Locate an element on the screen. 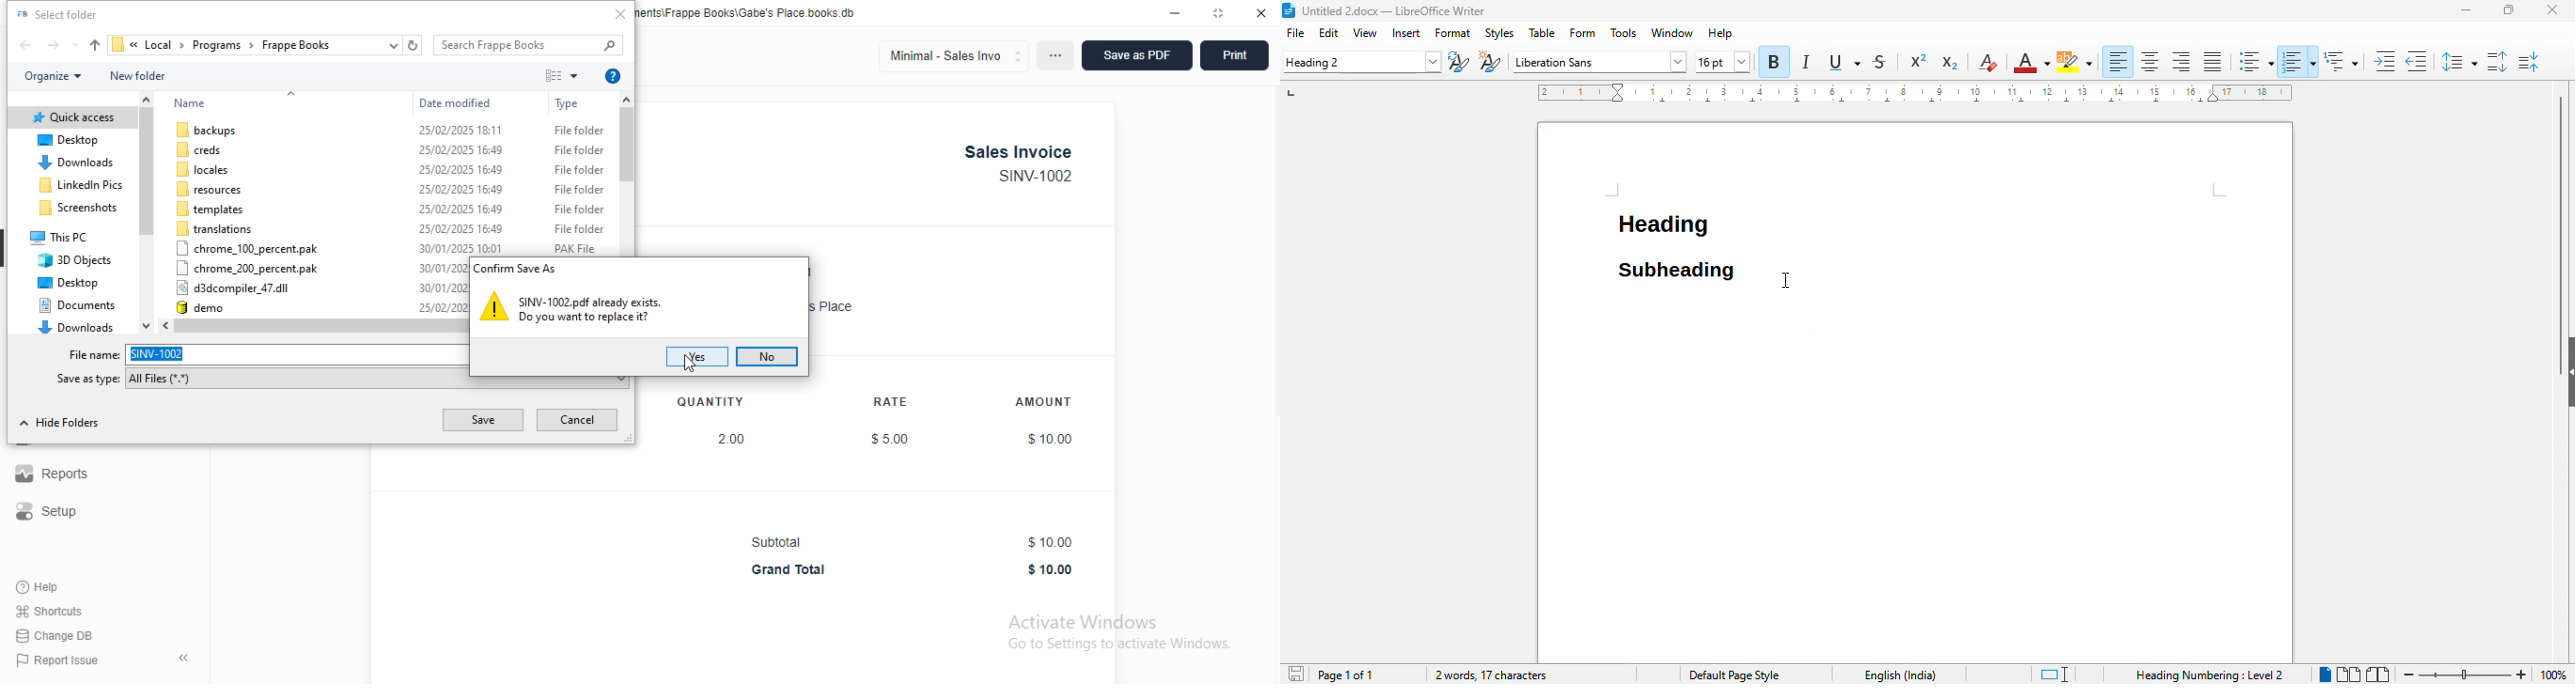 This screenshot has width=2576, height=700. view is located at coordinates (1366, 32).